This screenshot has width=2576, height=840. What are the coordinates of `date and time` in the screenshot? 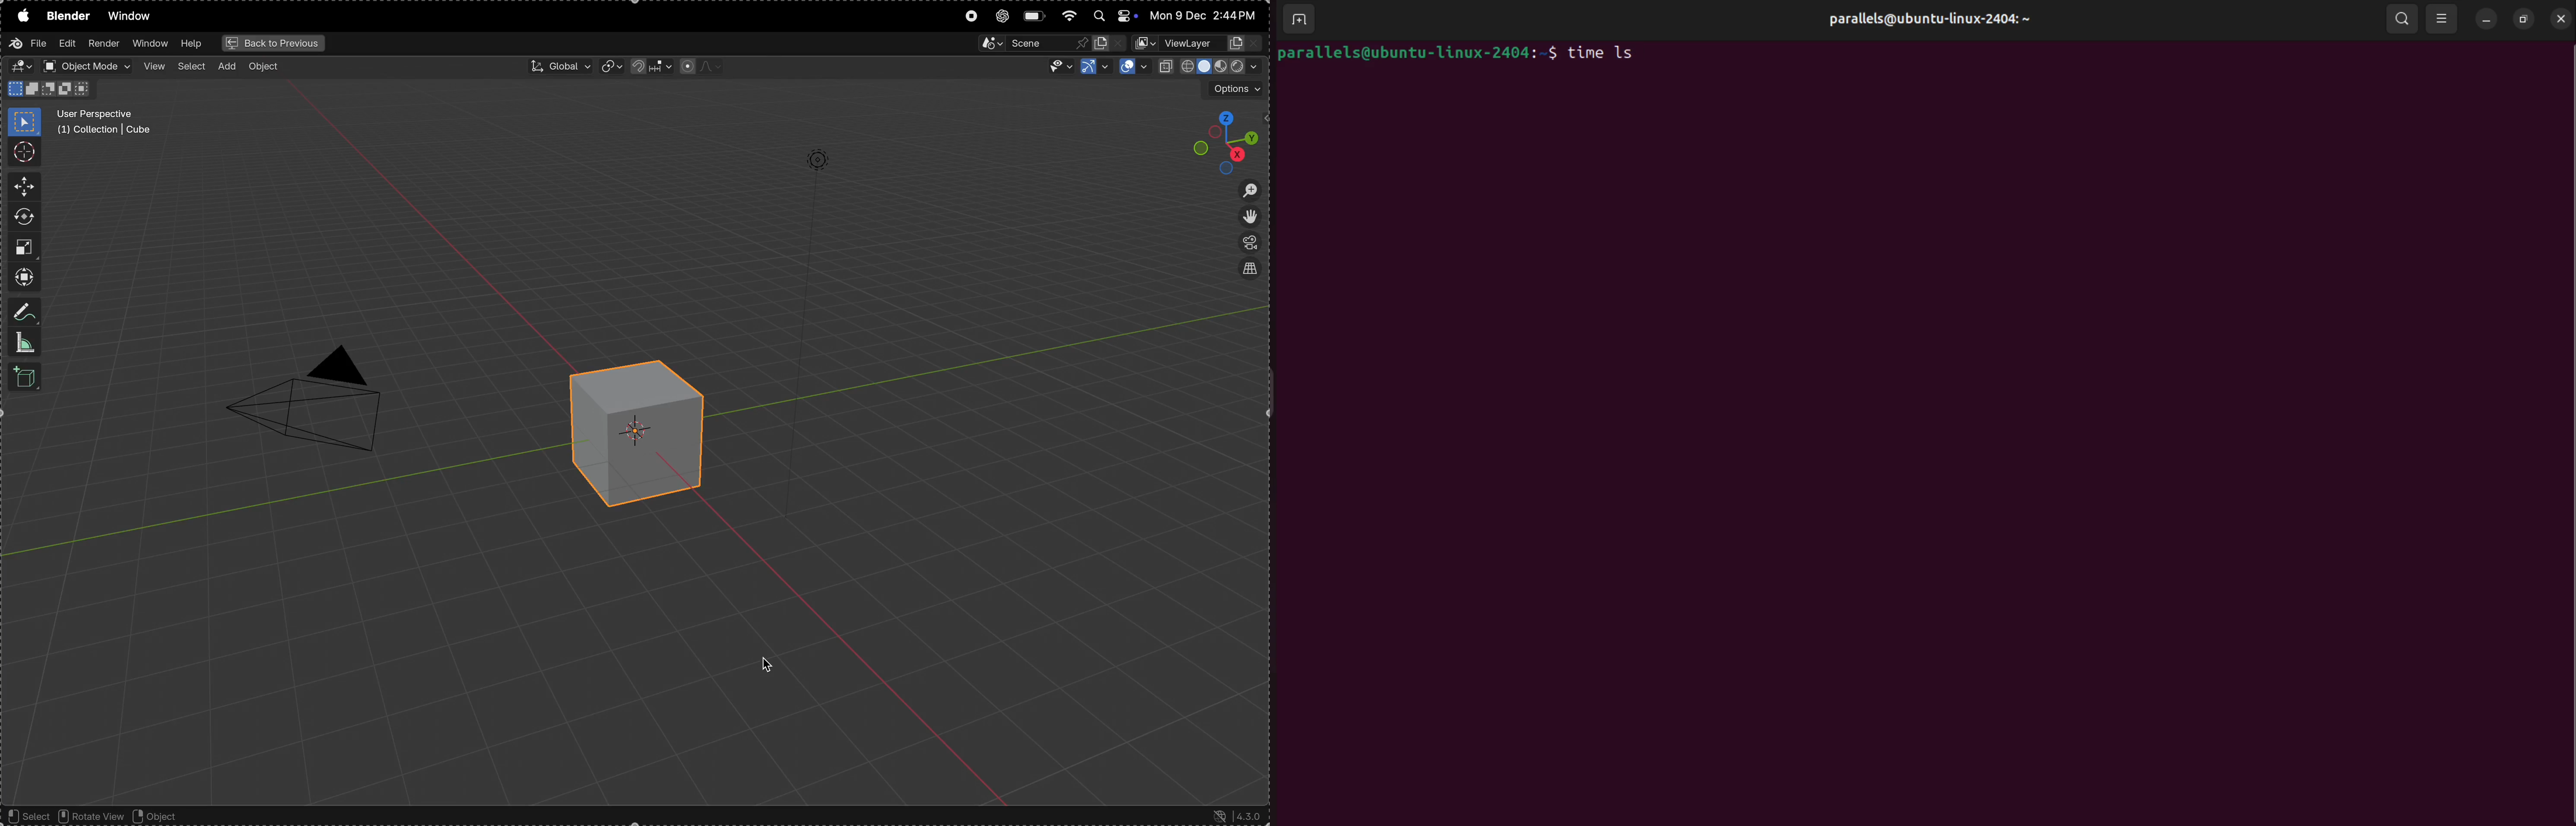 It's located at (1205, 13).